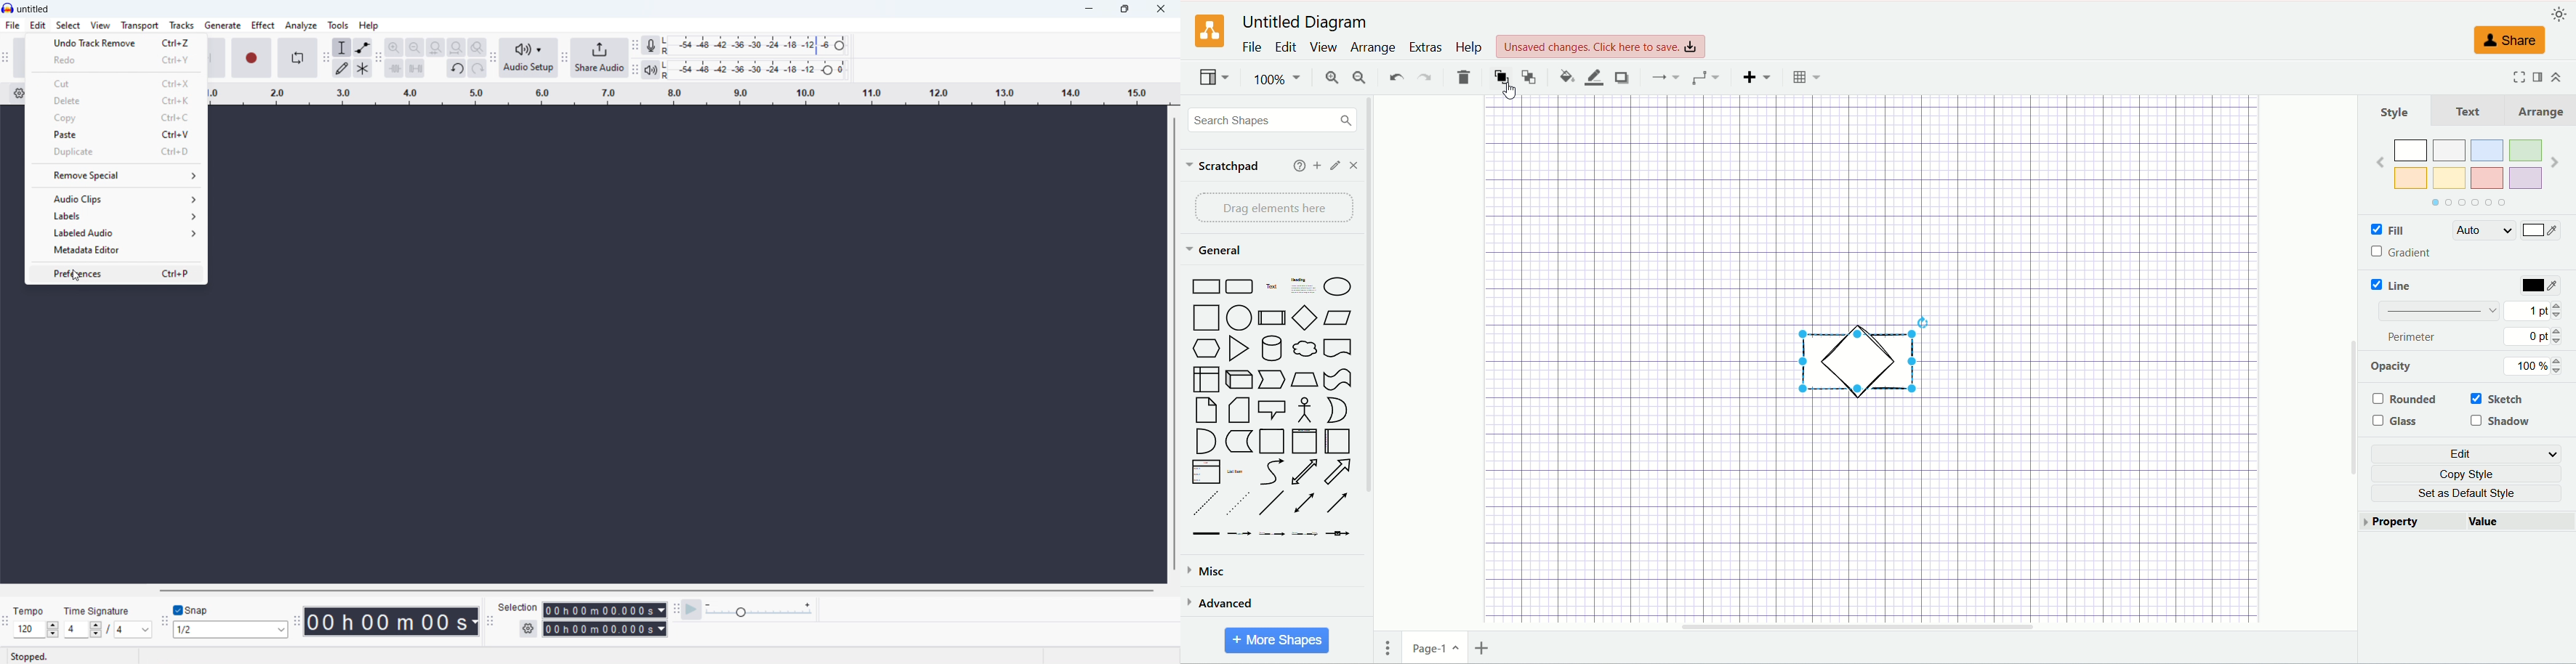  Describe the element at coordinates (635, 70) in the screenshot. I see `playback meter toolbar` at that location.